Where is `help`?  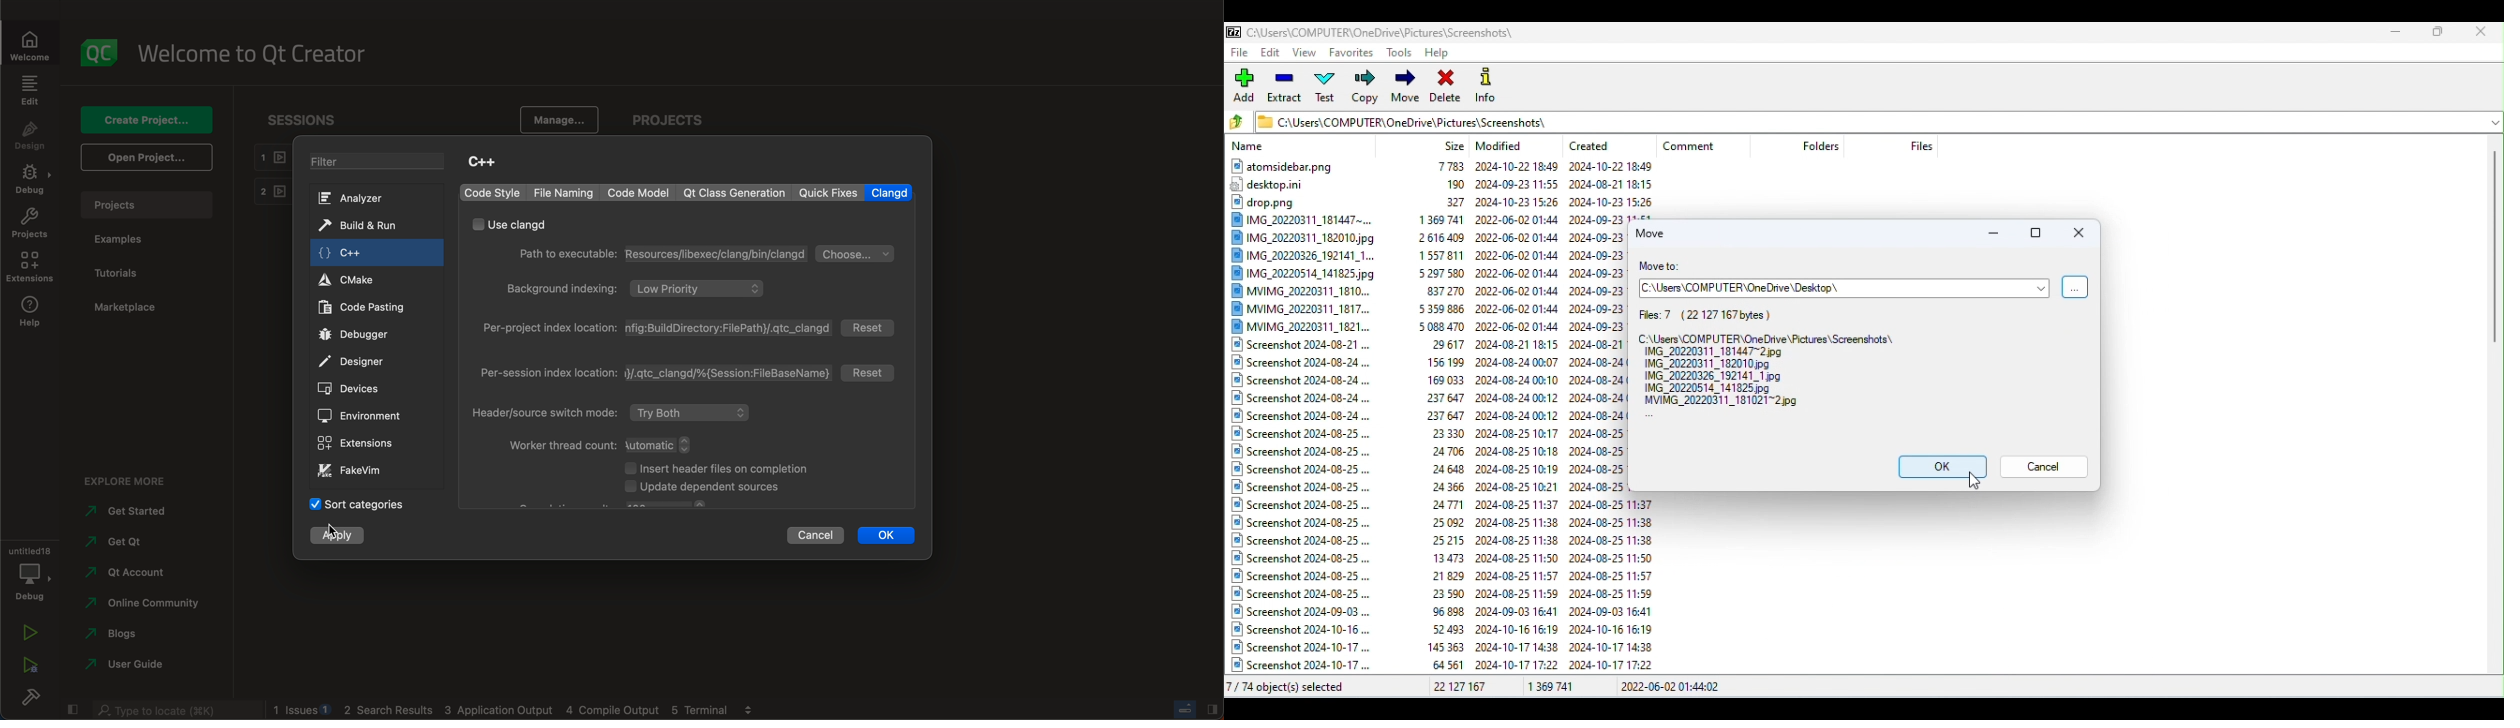 help is located at coordinates (359, 361).